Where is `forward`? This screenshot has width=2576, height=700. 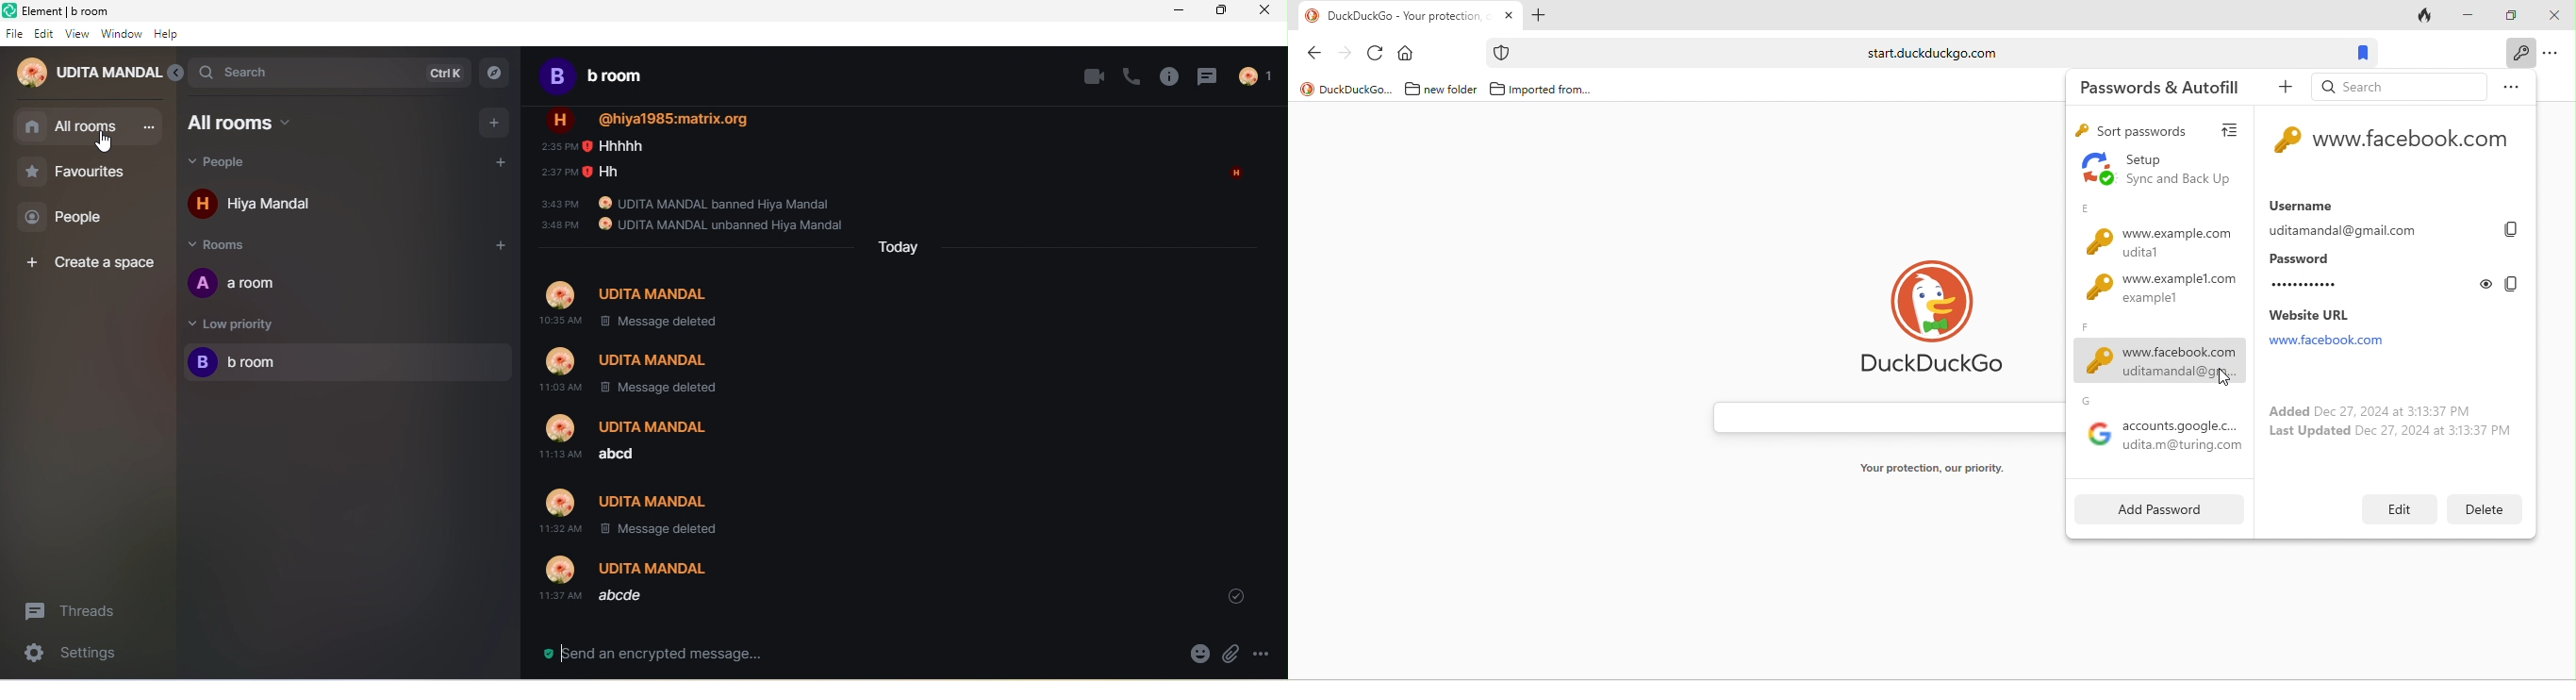 forward is located at coordinates (1346, 57).